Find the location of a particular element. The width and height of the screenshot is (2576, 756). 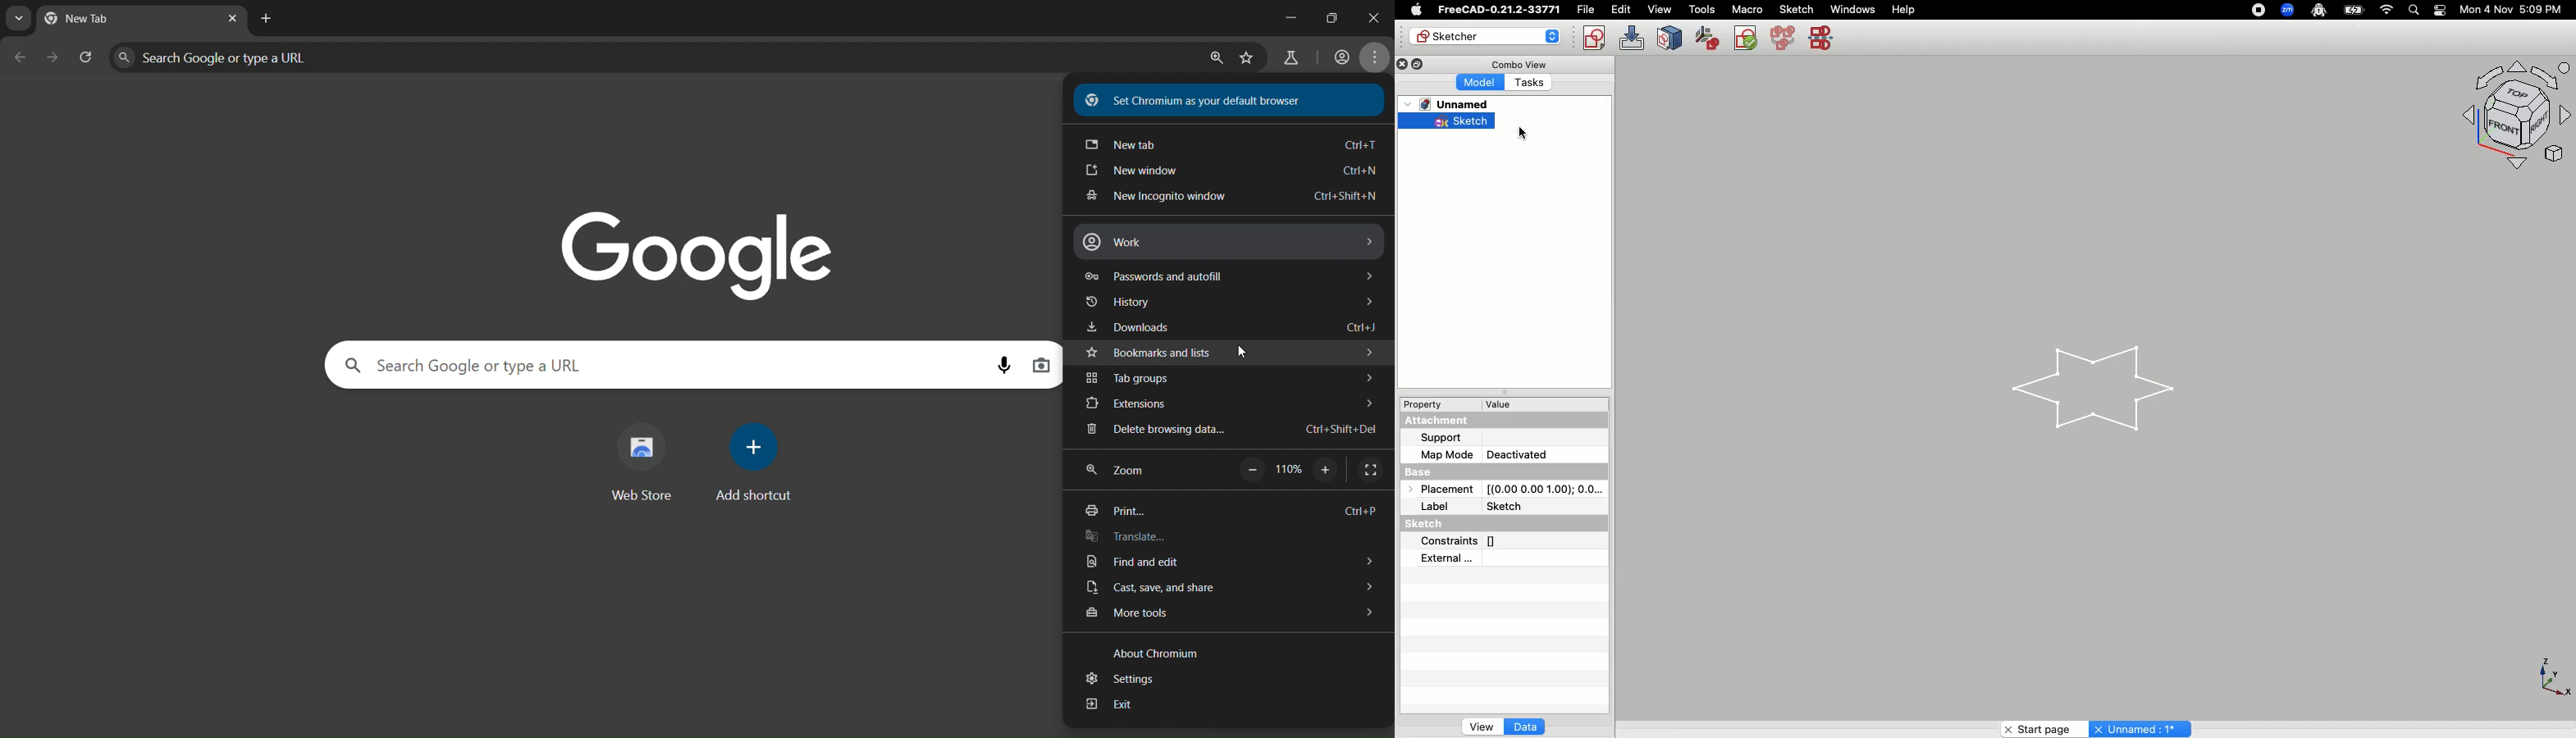

Base is located at coordinates (1426, 471).